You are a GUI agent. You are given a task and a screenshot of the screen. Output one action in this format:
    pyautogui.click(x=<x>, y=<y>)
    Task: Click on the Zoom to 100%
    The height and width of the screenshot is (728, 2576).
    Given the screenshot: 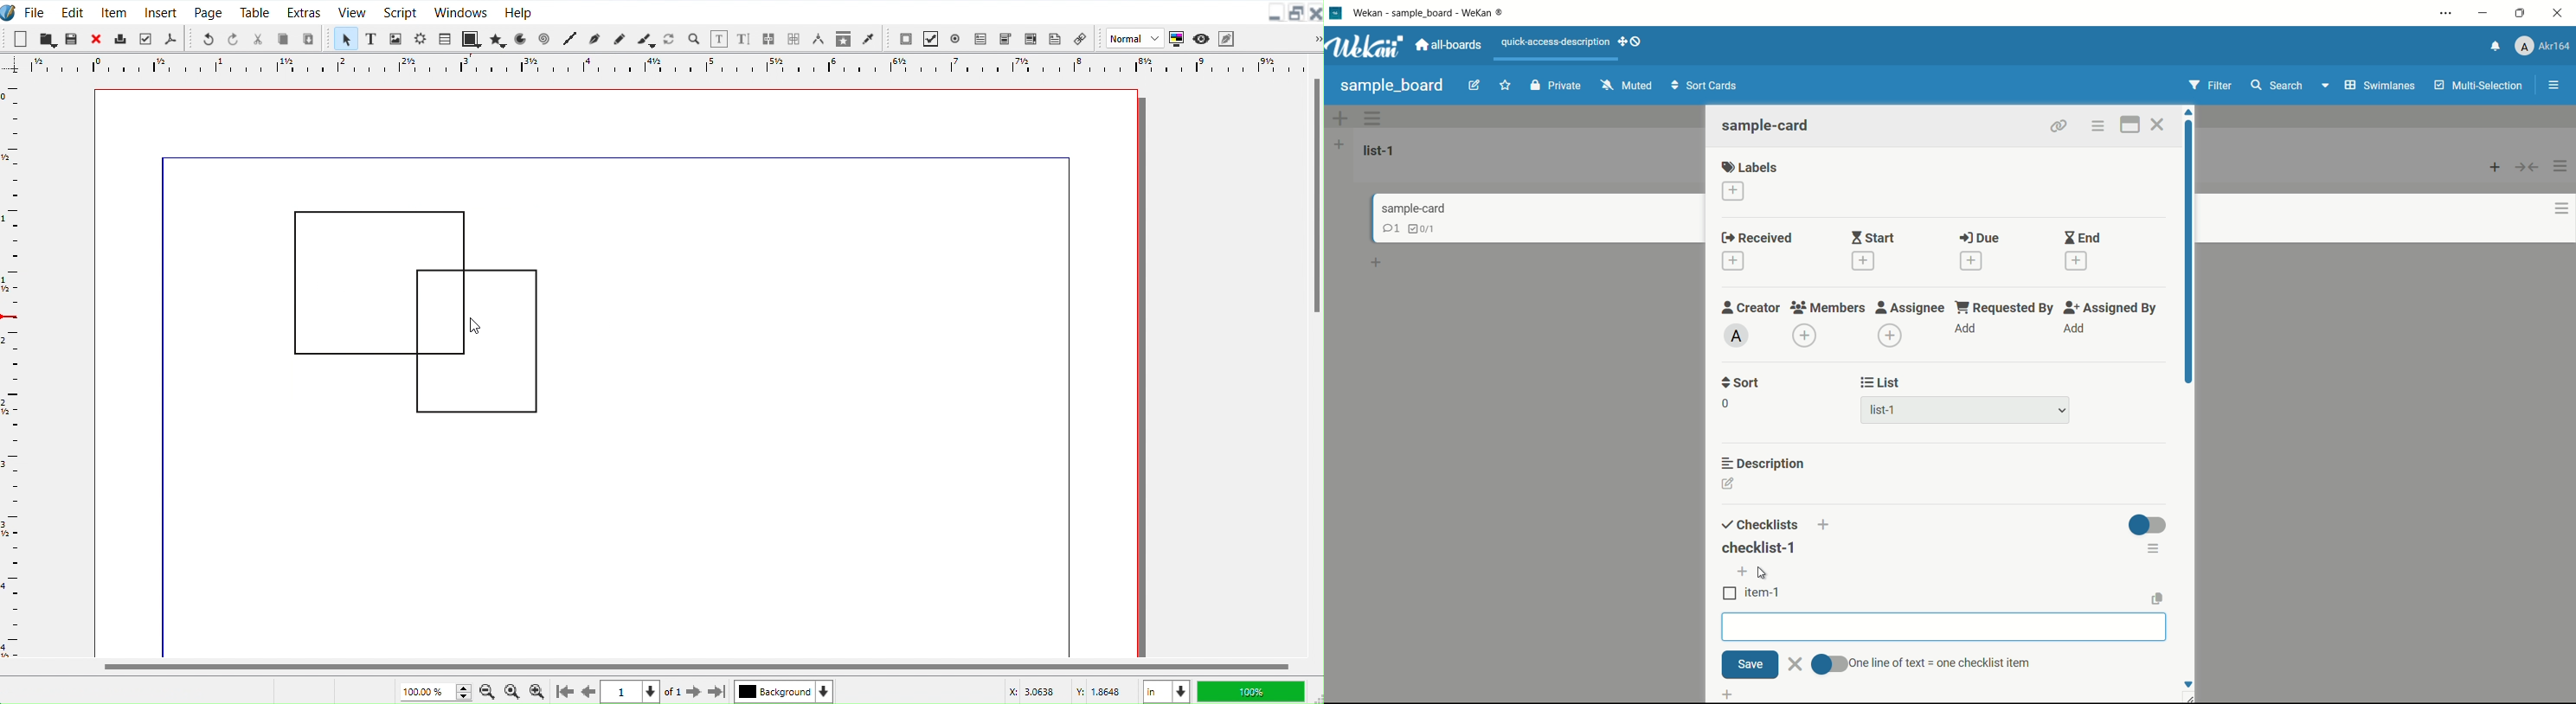 What is the action you would take?
    pyautogui.click(x=512, y=691)
    